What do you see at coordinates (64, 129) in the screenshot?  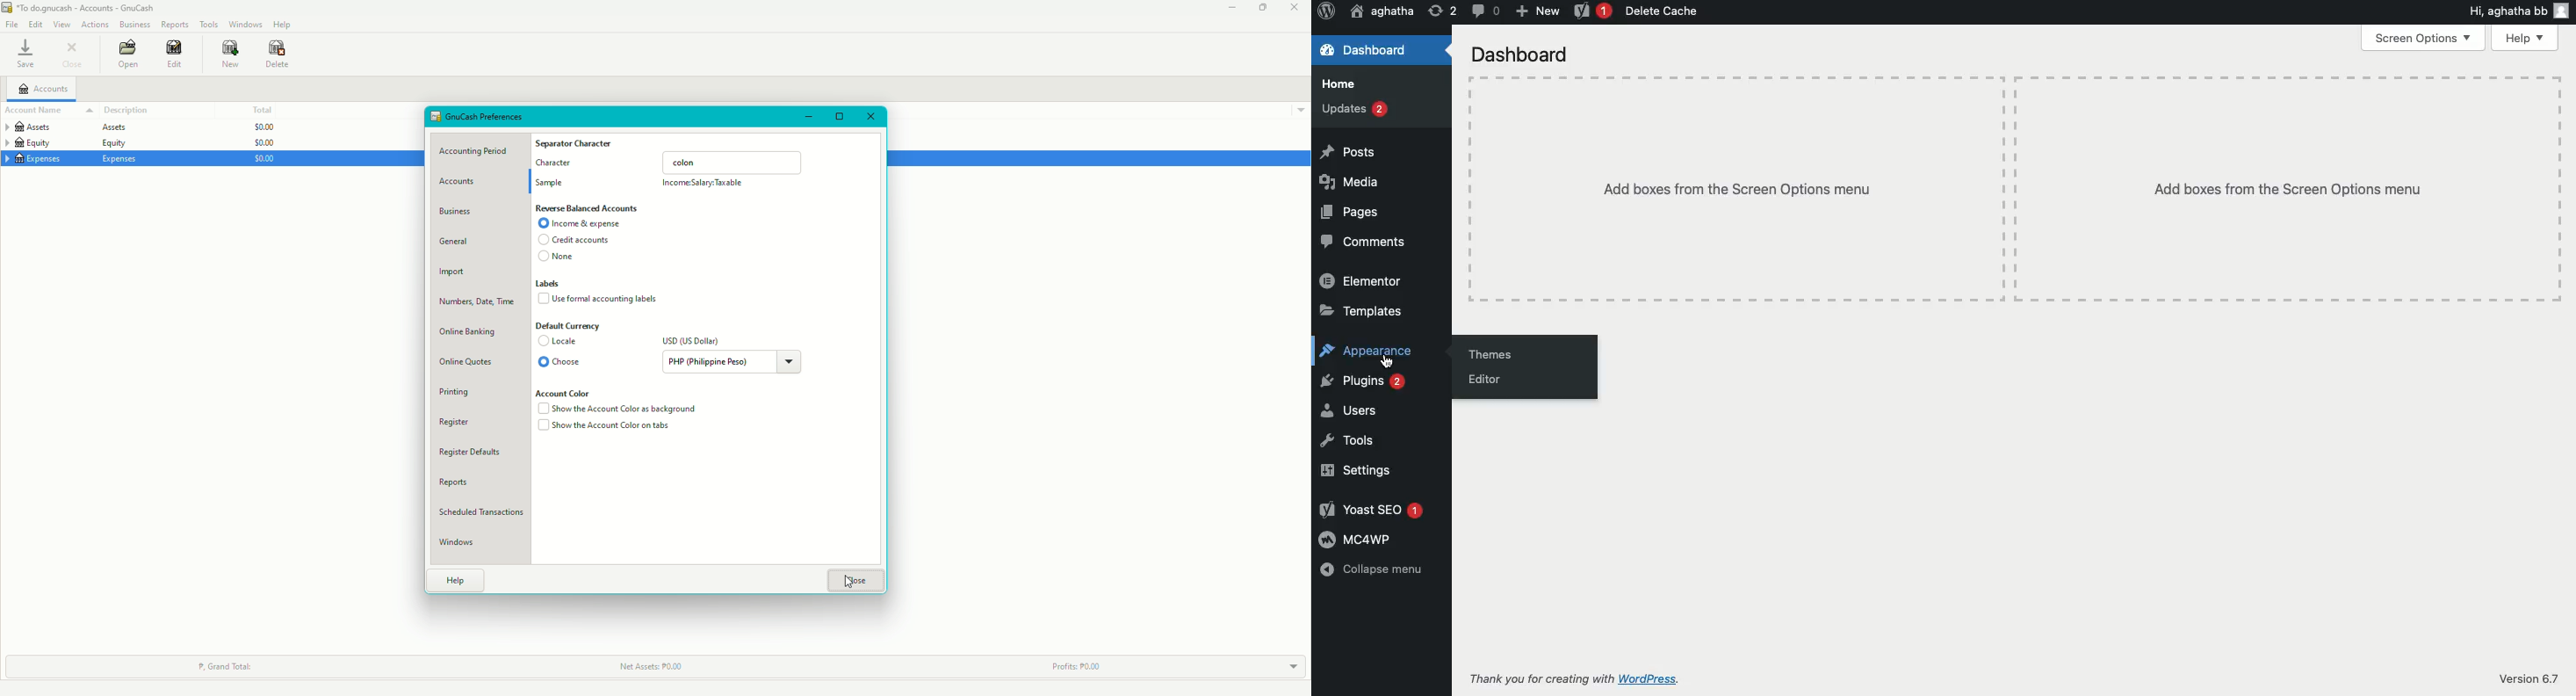 I see `Assets` at bounding box center [64, 129].